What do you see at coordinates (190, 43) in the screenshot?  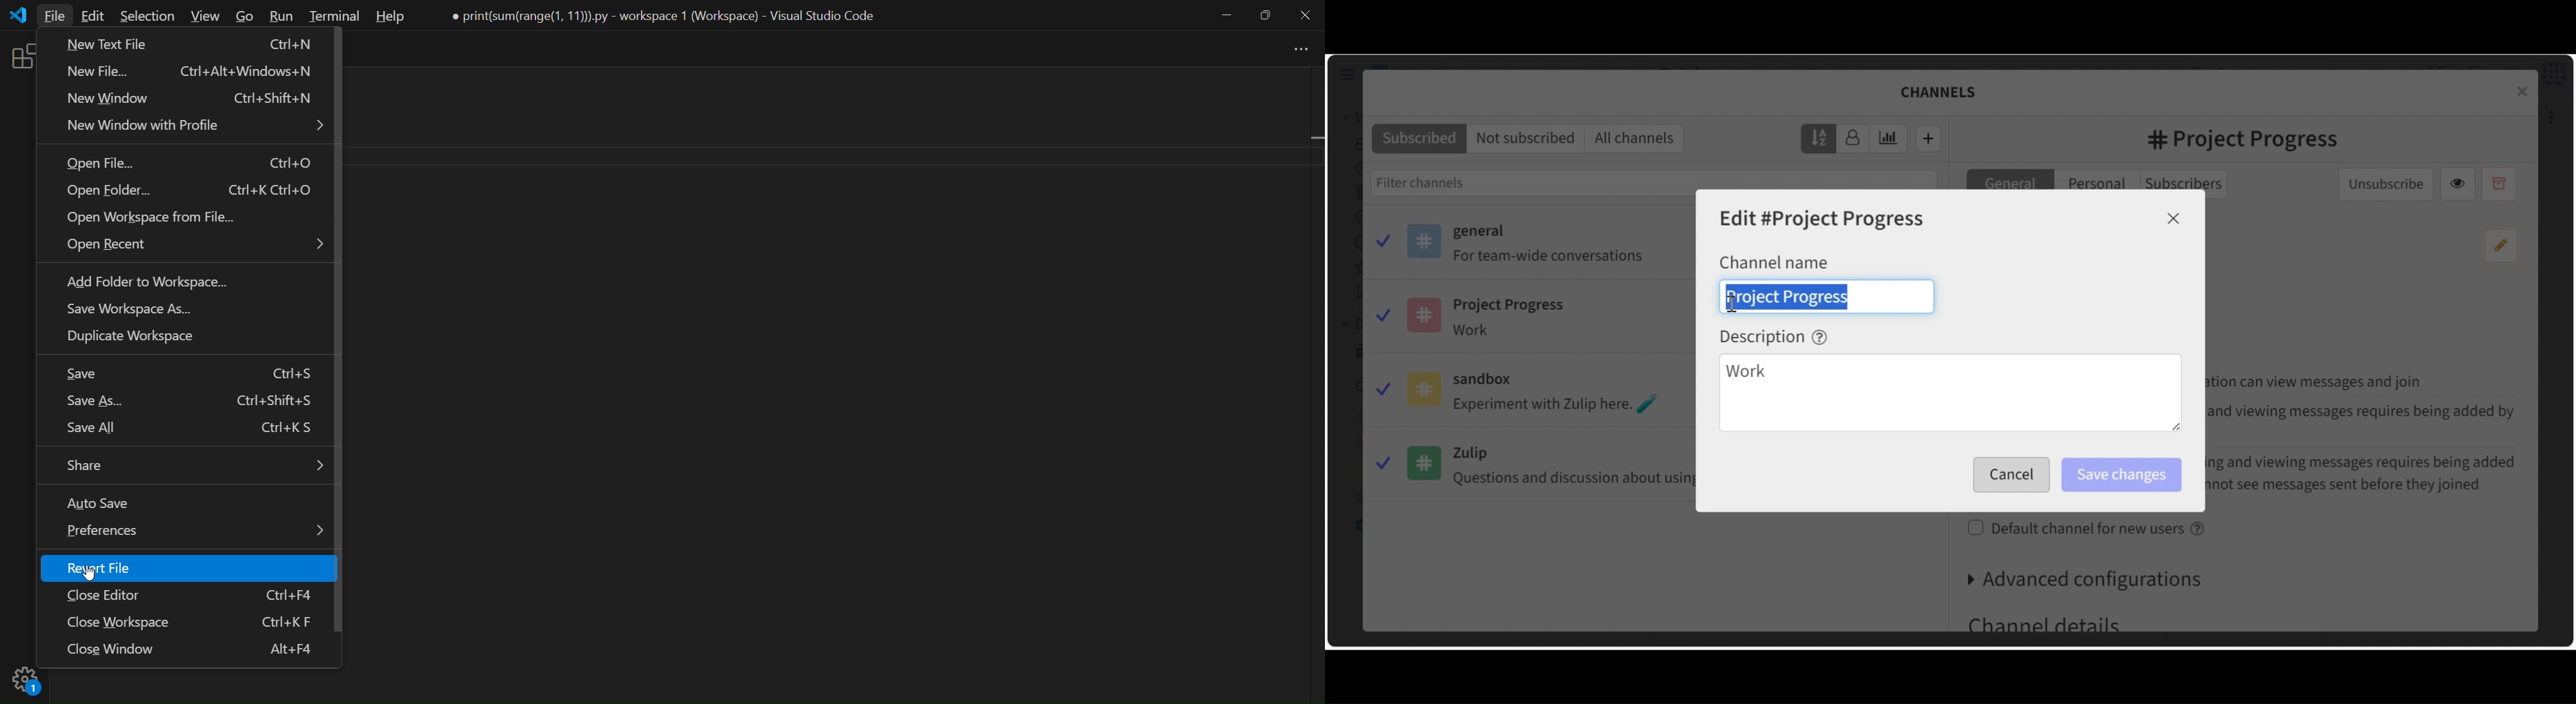 I see `new text file` at bounding box center [190, 43].